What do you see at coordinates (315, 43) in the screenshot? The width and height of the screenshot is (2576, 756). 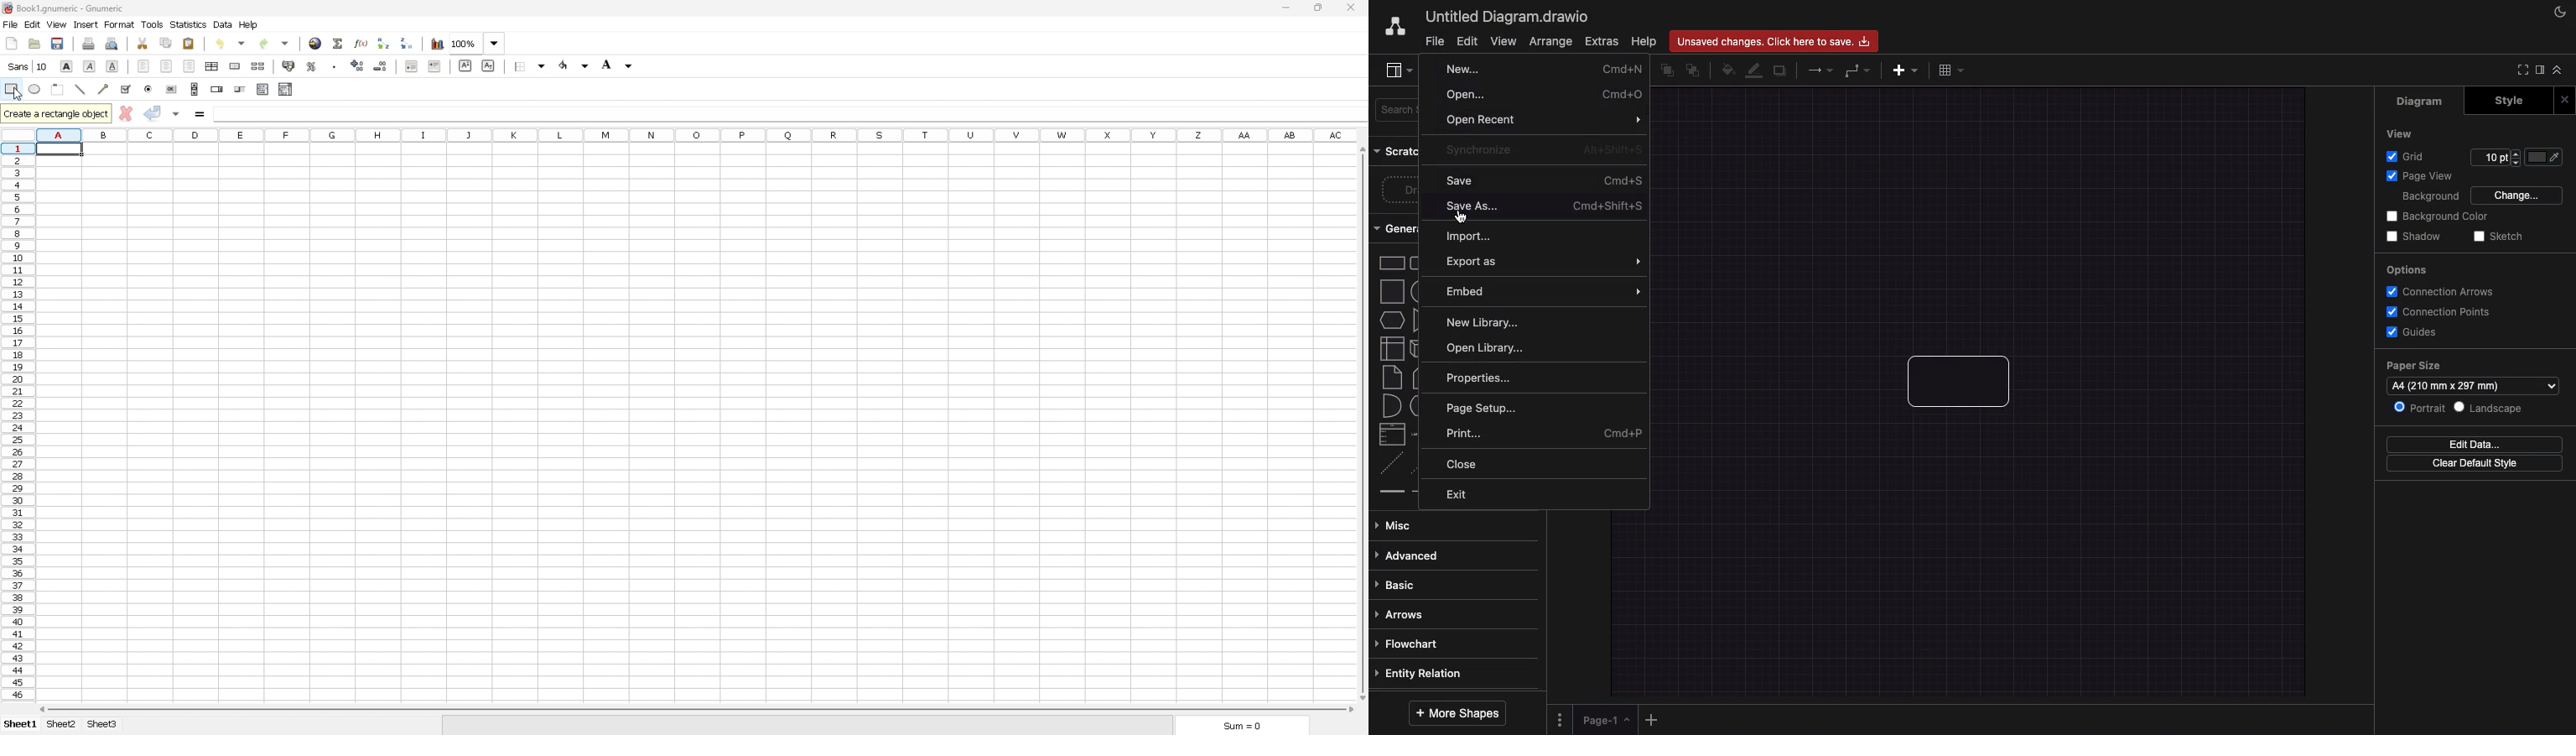 I see `hyperlink` at bounding box center [315, 43].